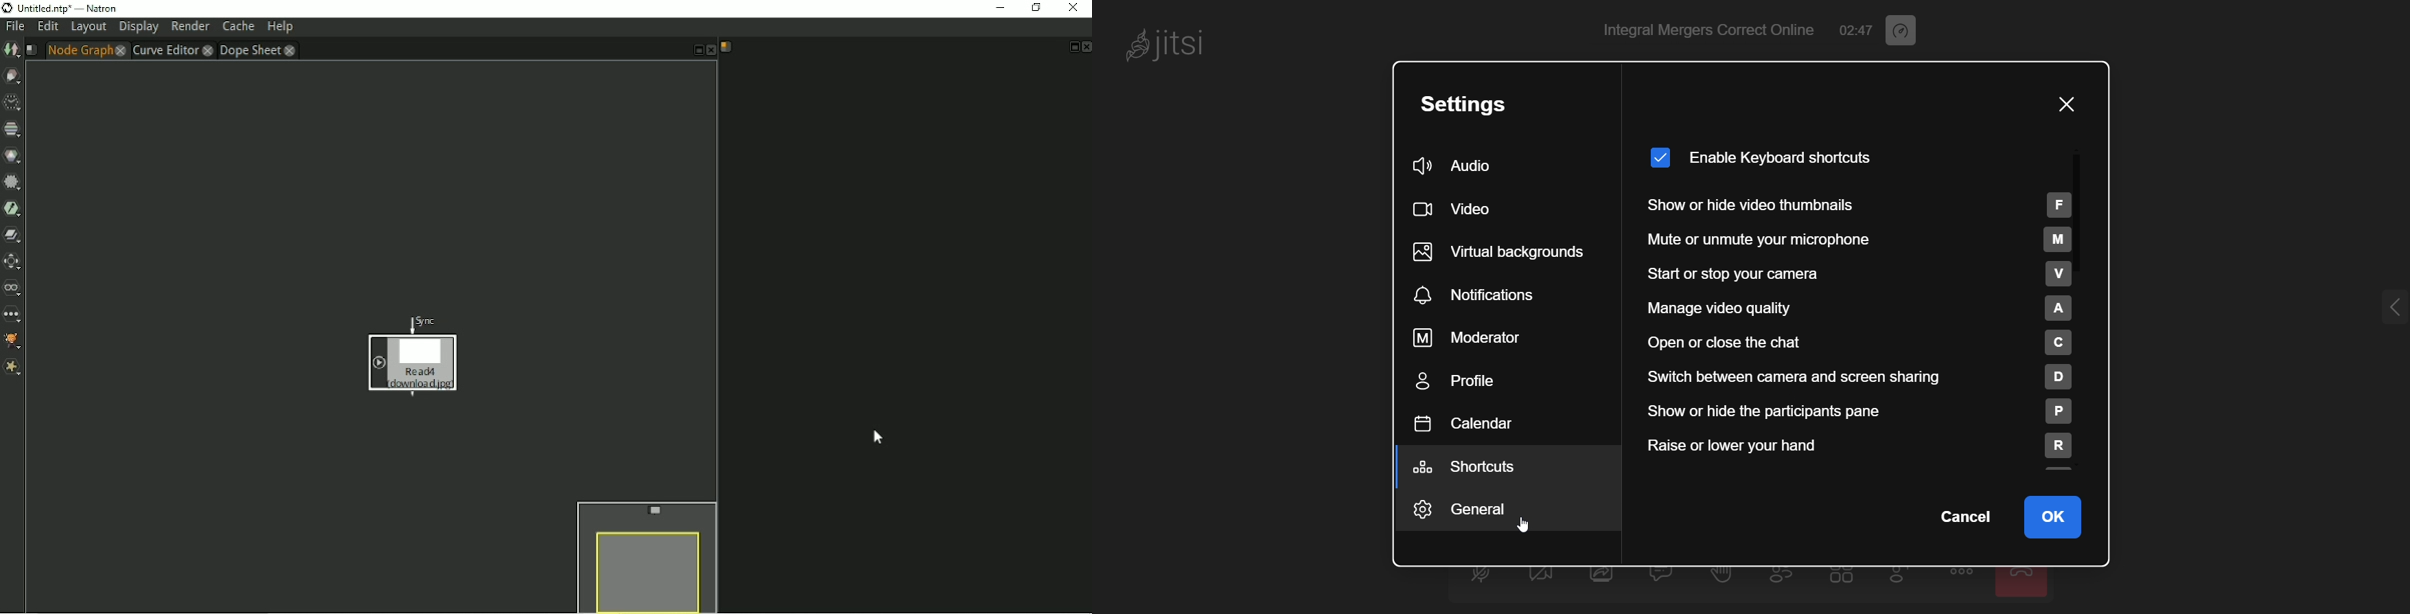 Image resolution: width=2436 pixels, height=616 pixels. Describe the element at coordinates (1477, 572) in the screenshot. I see `unmute your mic` at that location.